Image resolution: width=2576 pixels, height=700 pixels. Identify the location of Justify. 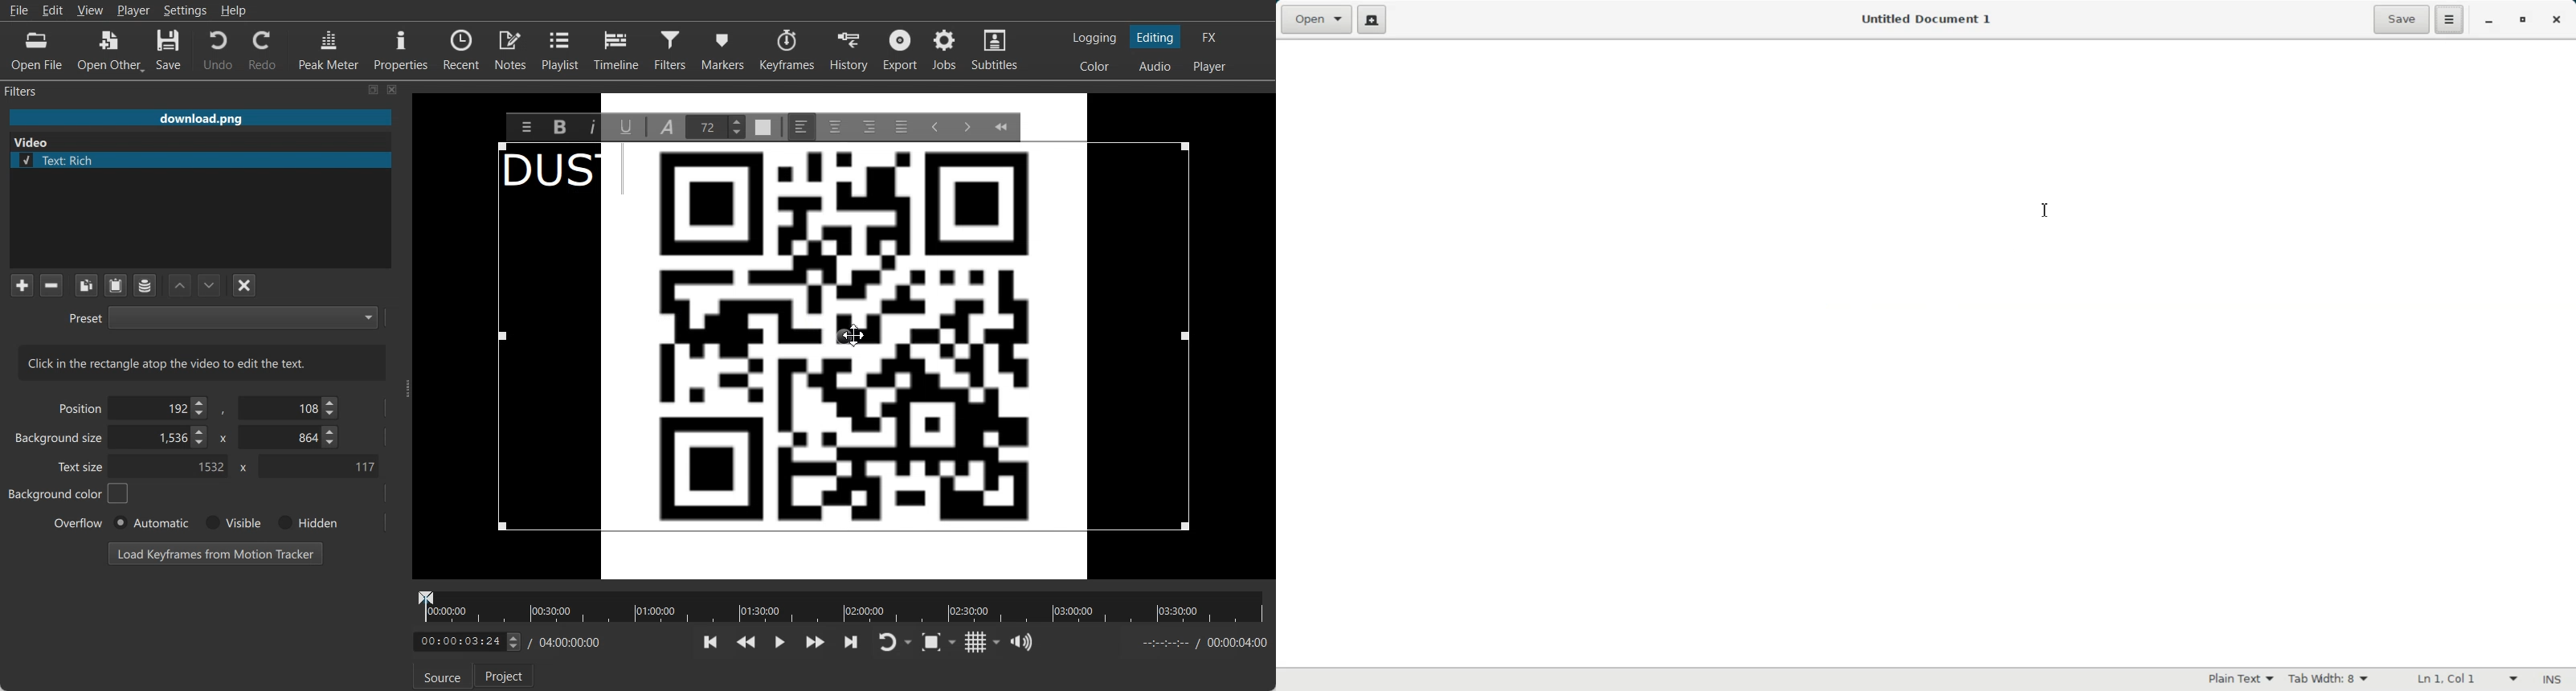
(902, 127).